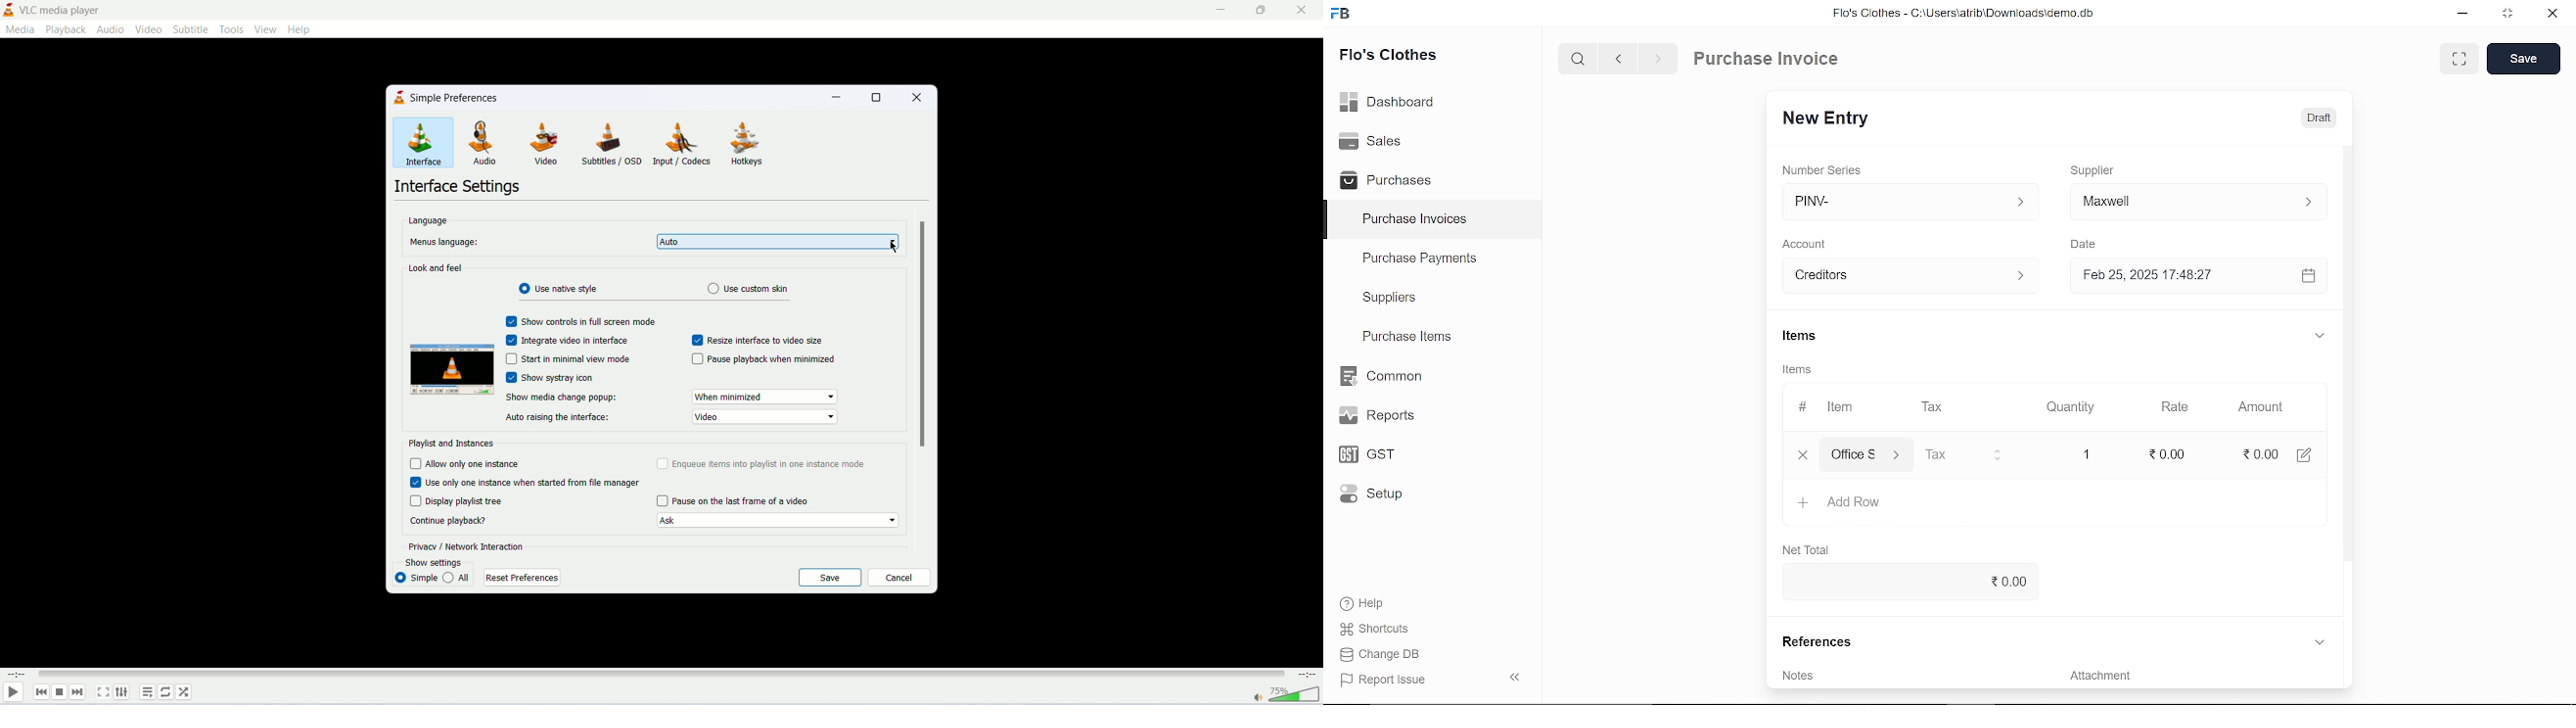 This screenshot has height=728, width=2576. Describe the element at coordinates (1433, 262) in the screenshot. I see `Purchase Payments` at that location.